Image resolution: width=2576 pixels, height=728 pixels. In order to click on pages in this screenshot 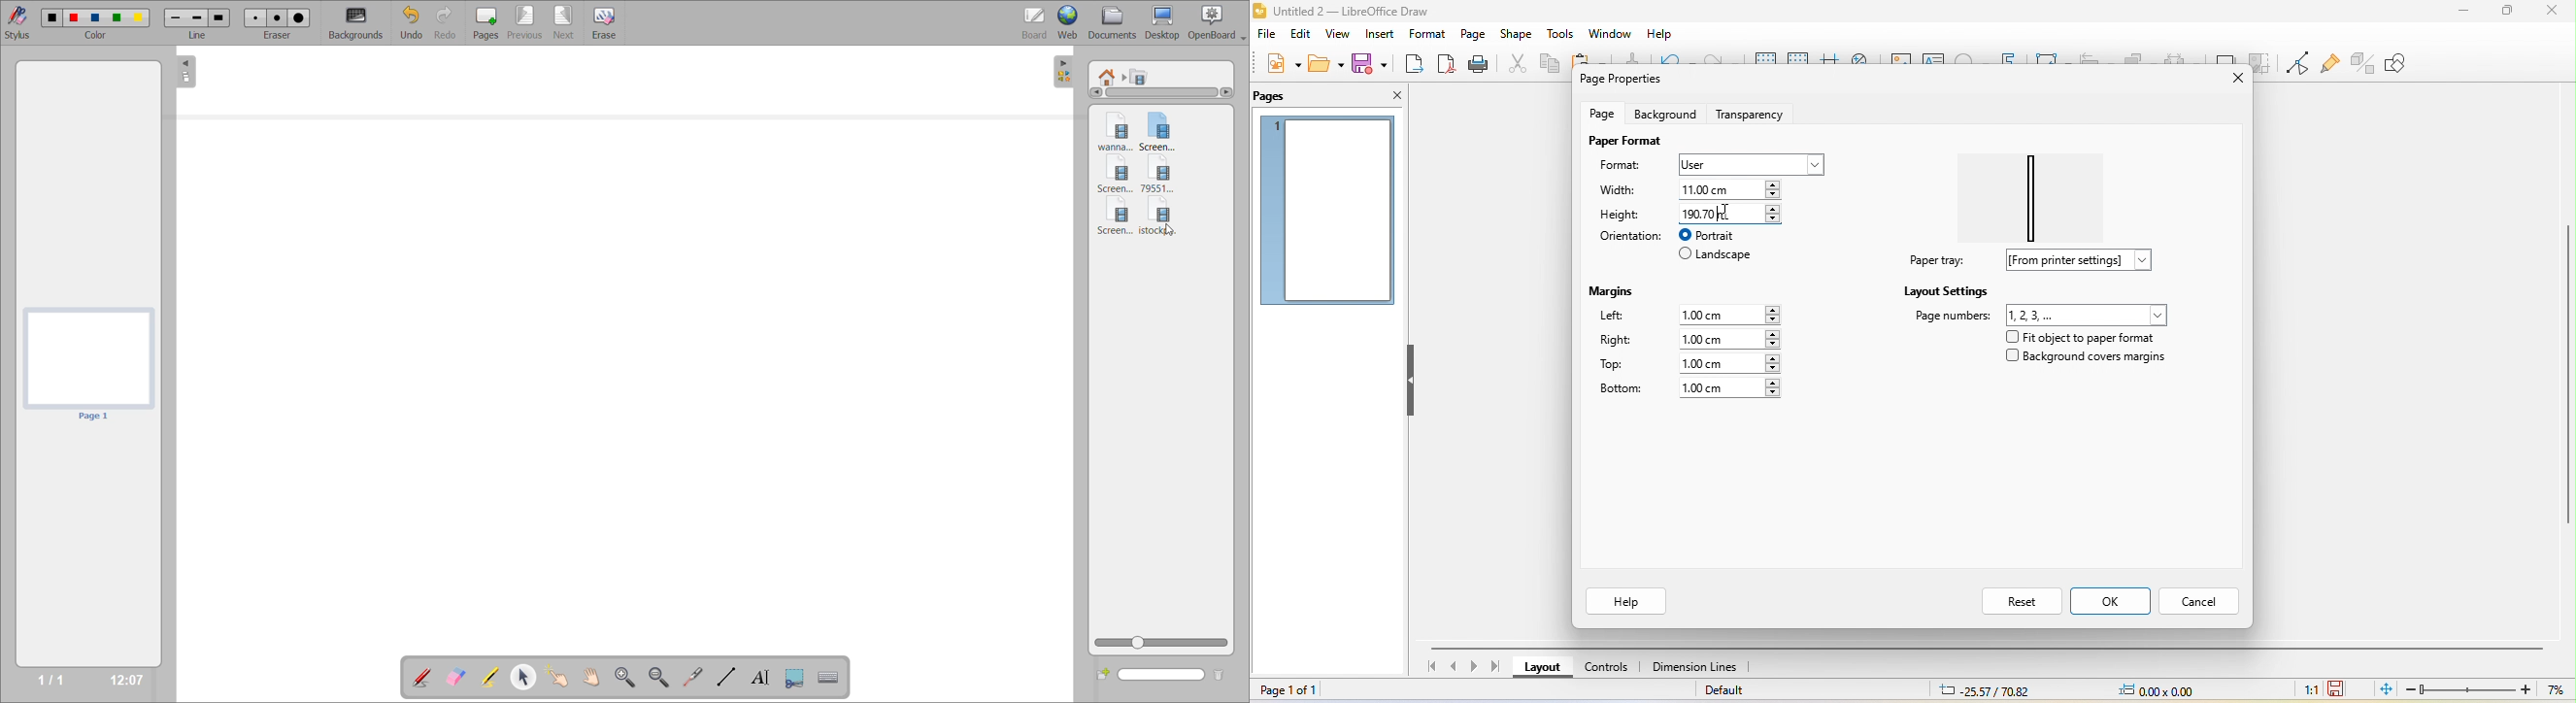, I will do `click(1280, 96)`.